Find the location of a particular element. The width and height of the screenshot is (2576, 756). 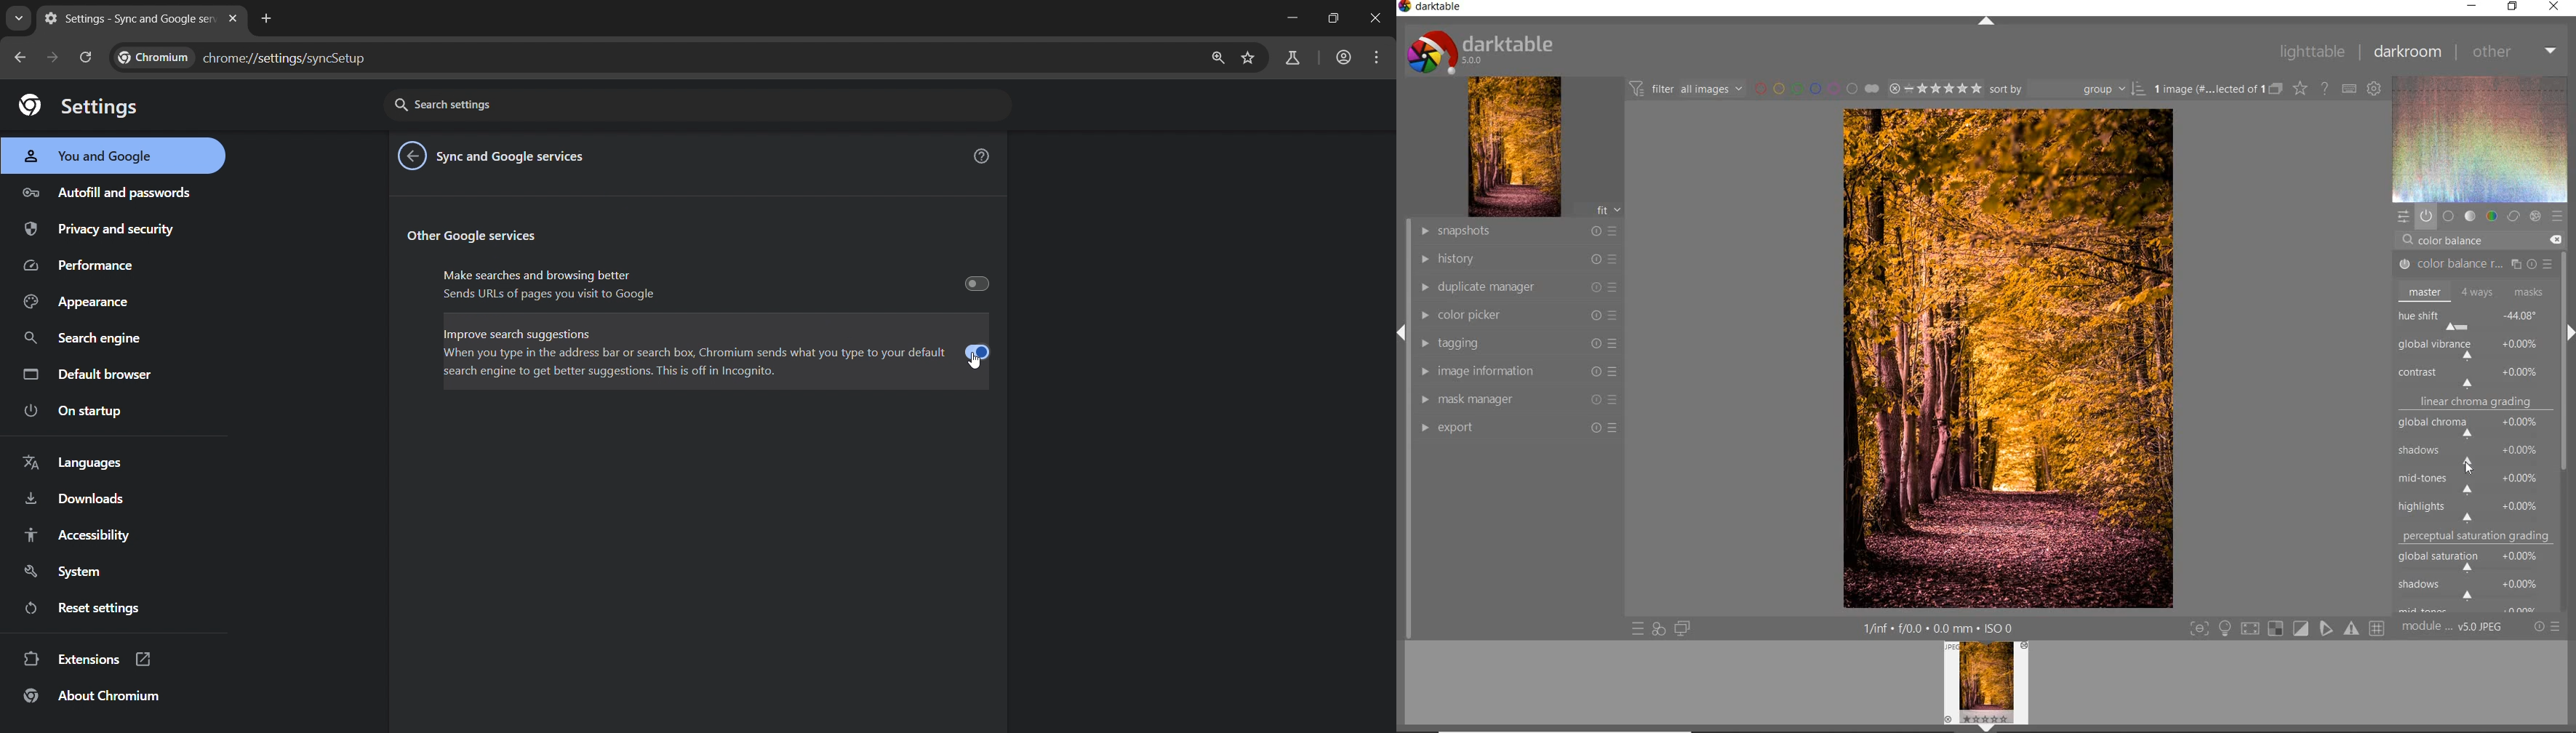

correct is located at coordinates (2513, 217).